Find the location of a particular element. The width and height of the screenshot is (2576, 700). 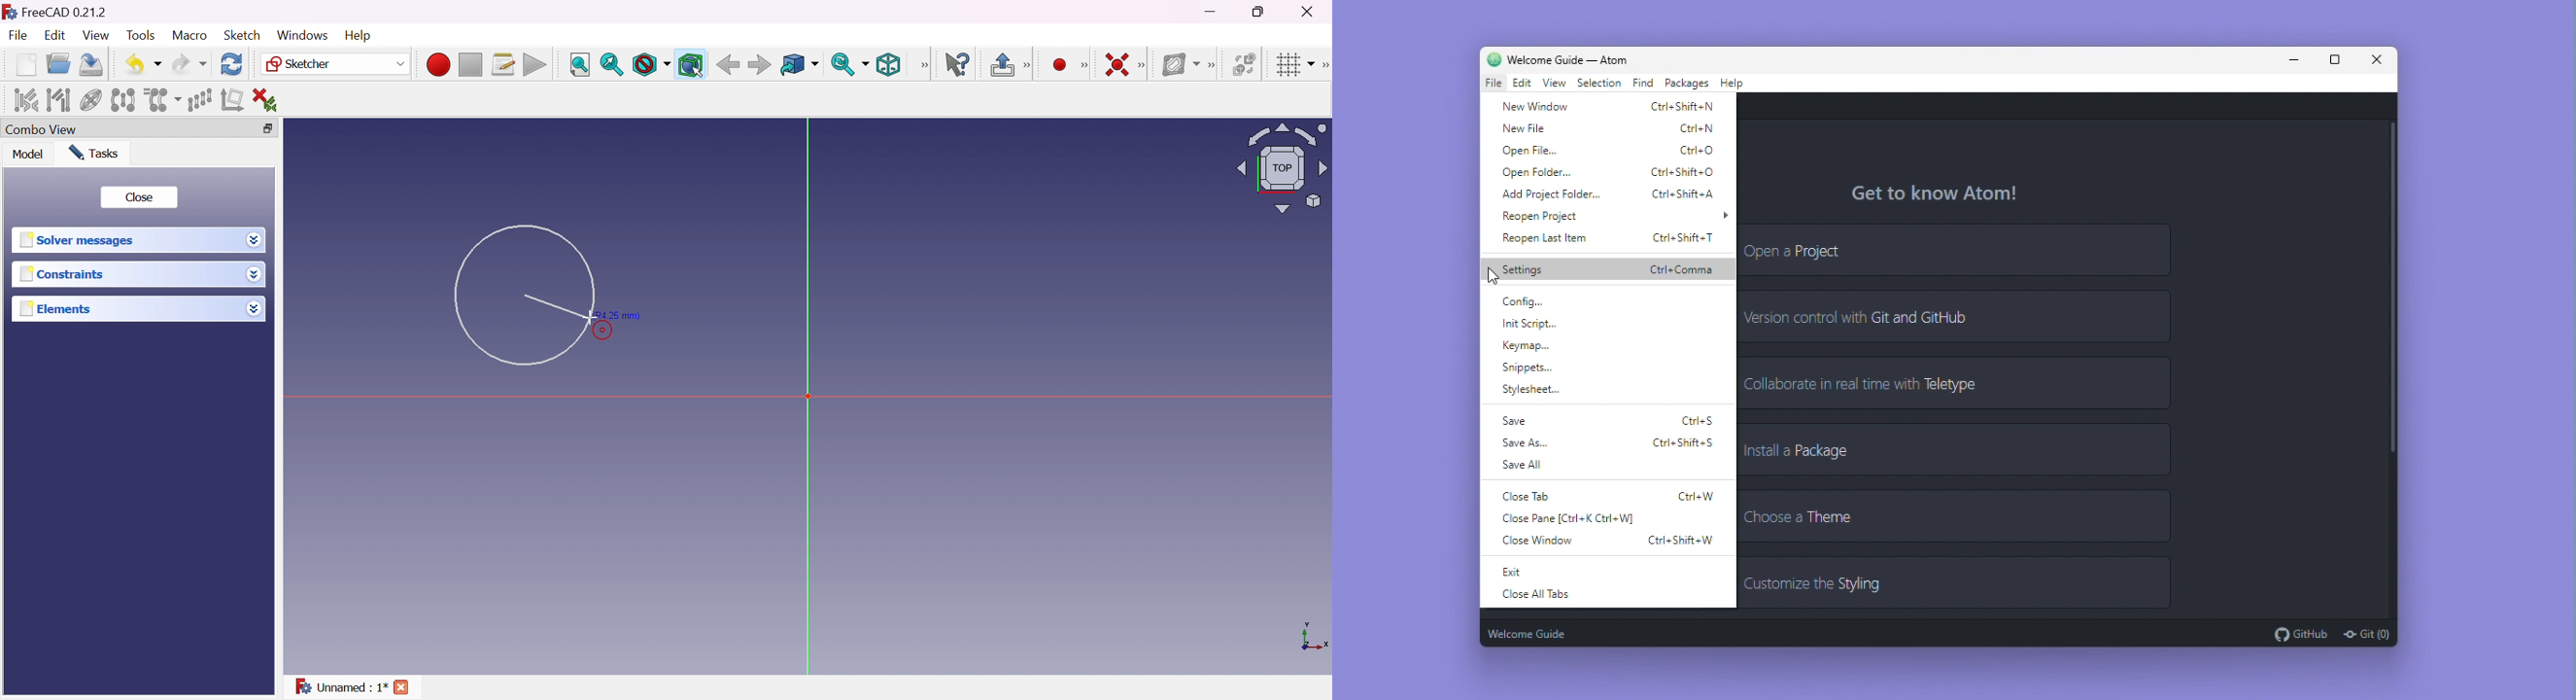

Tasks is located at coordinates (94, 153).